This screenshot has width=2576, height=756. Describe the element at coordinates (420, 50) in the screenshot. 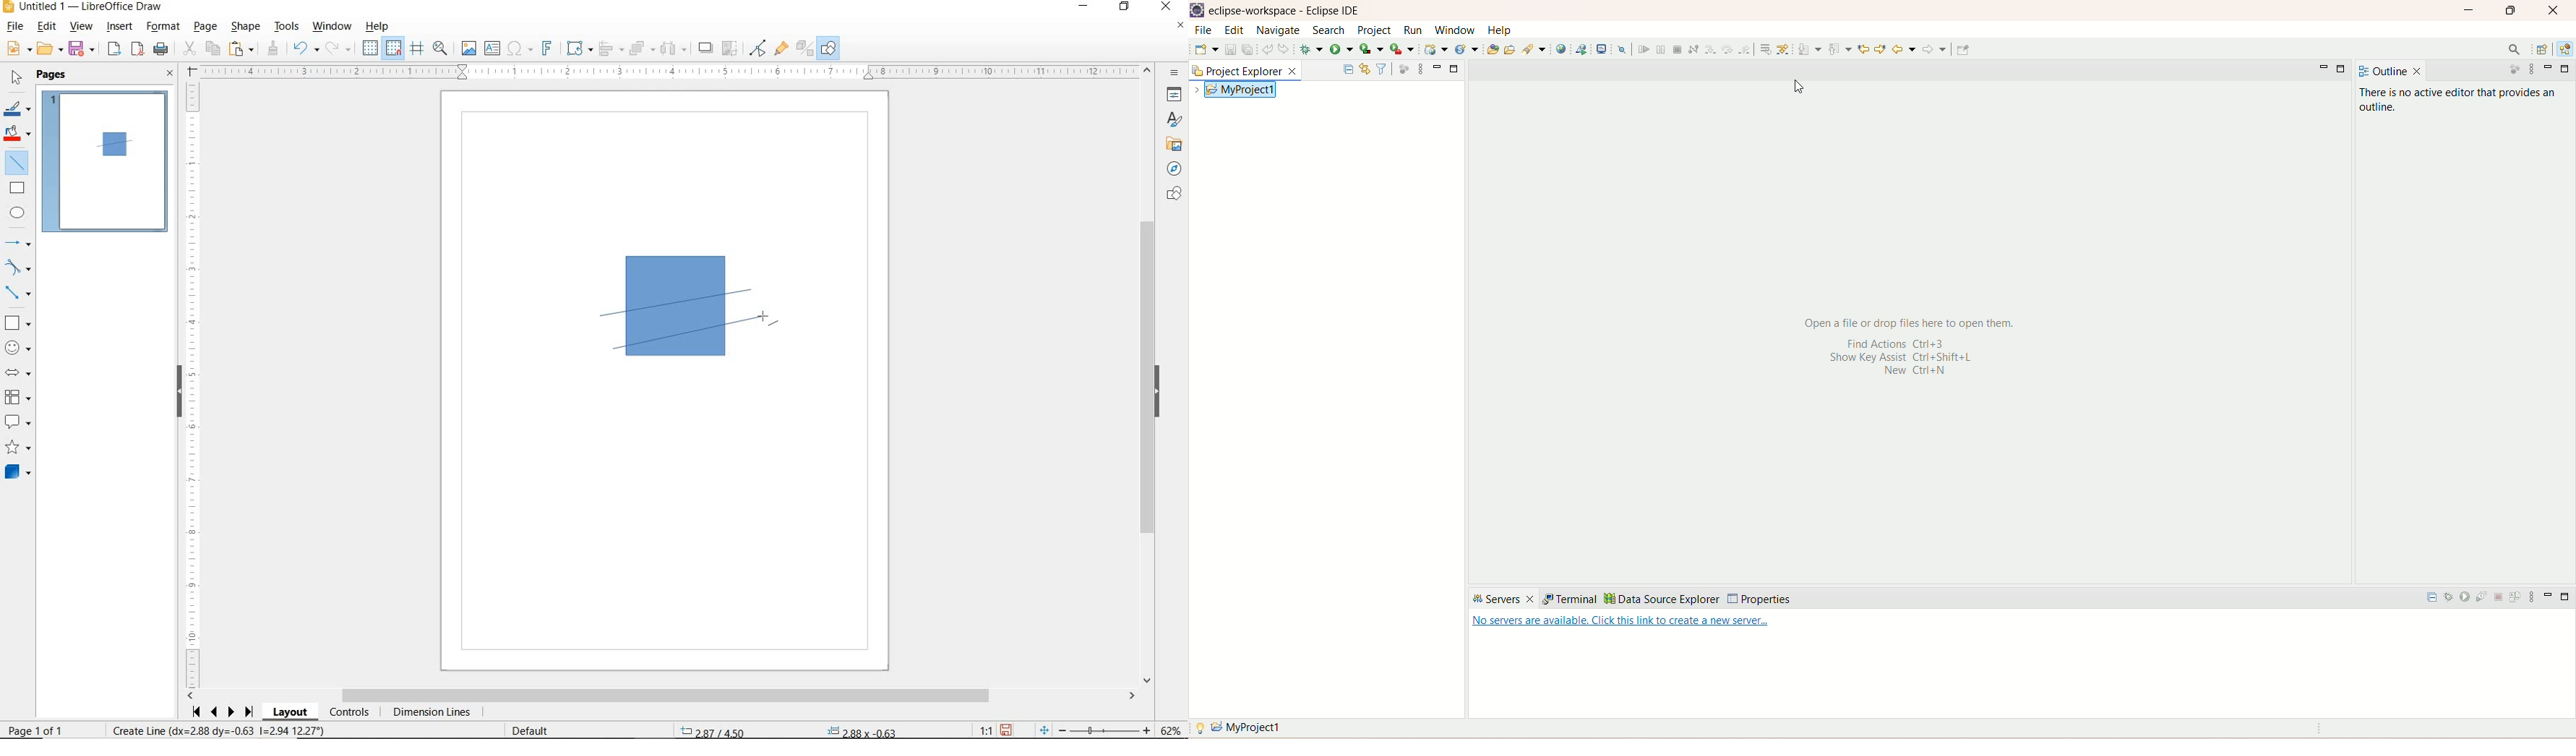

I see `HELPLINES WHILE MOVING` at that location.